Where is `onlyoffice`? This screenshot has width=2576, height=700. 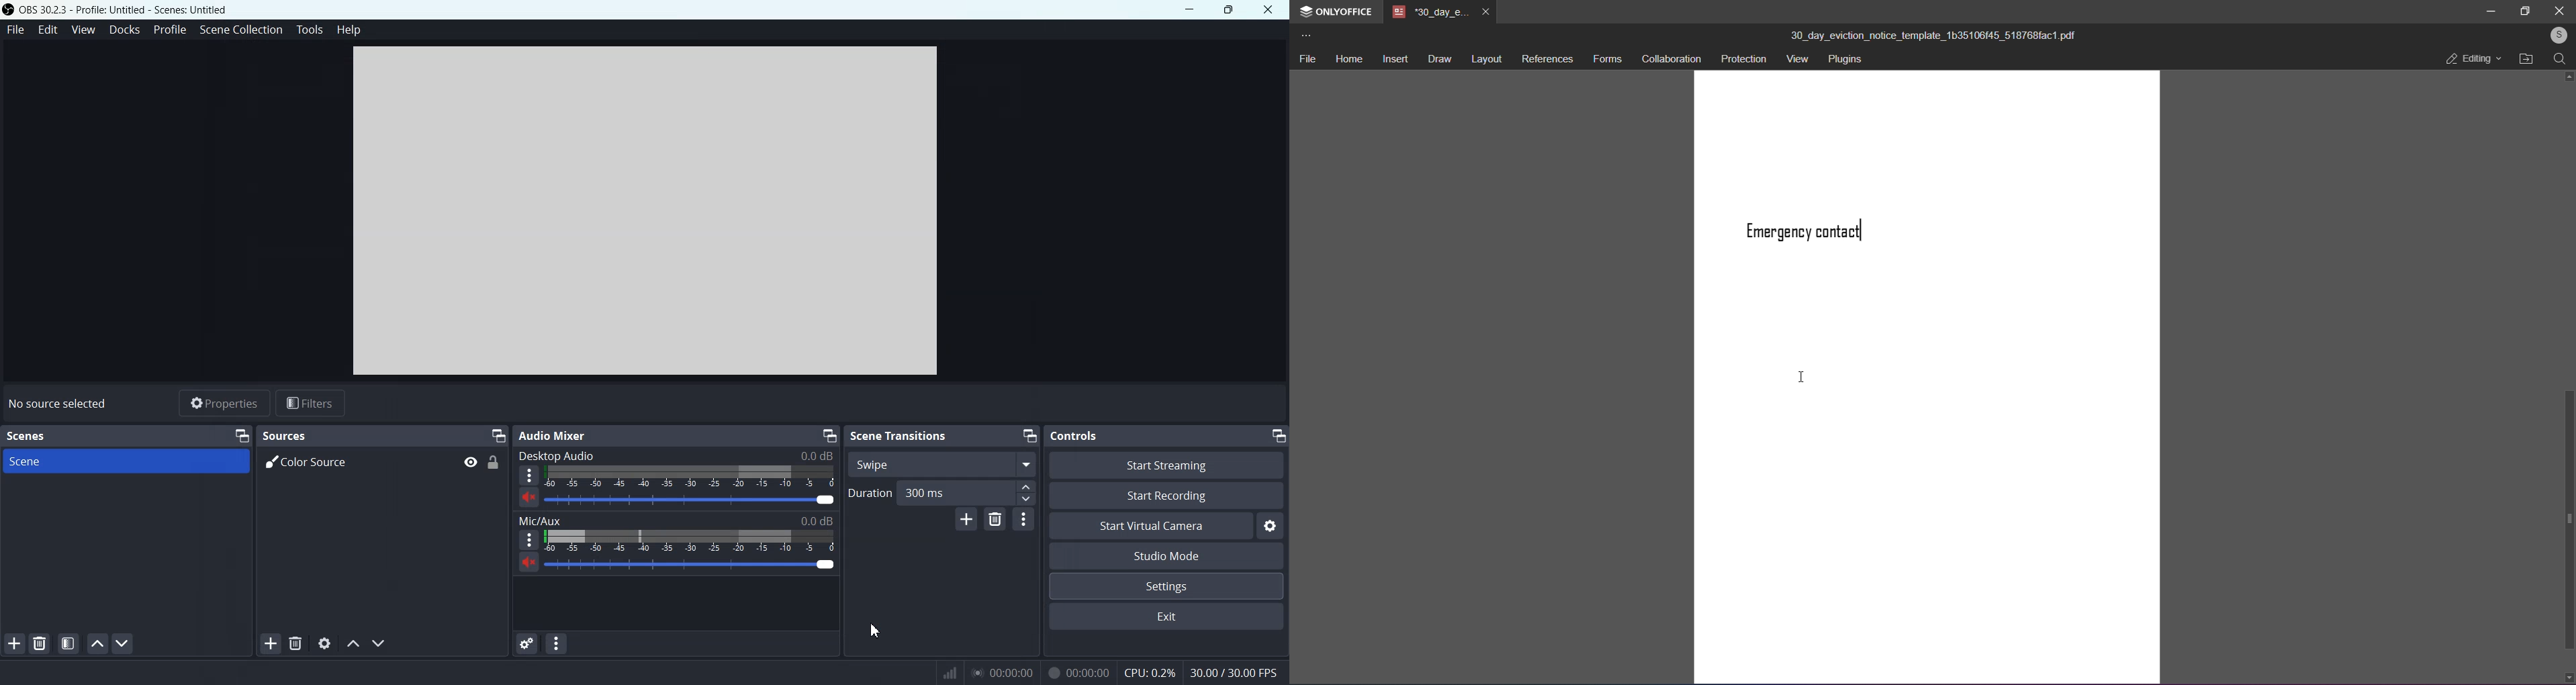 onlyoffice is located at coordinates (1344, 12).